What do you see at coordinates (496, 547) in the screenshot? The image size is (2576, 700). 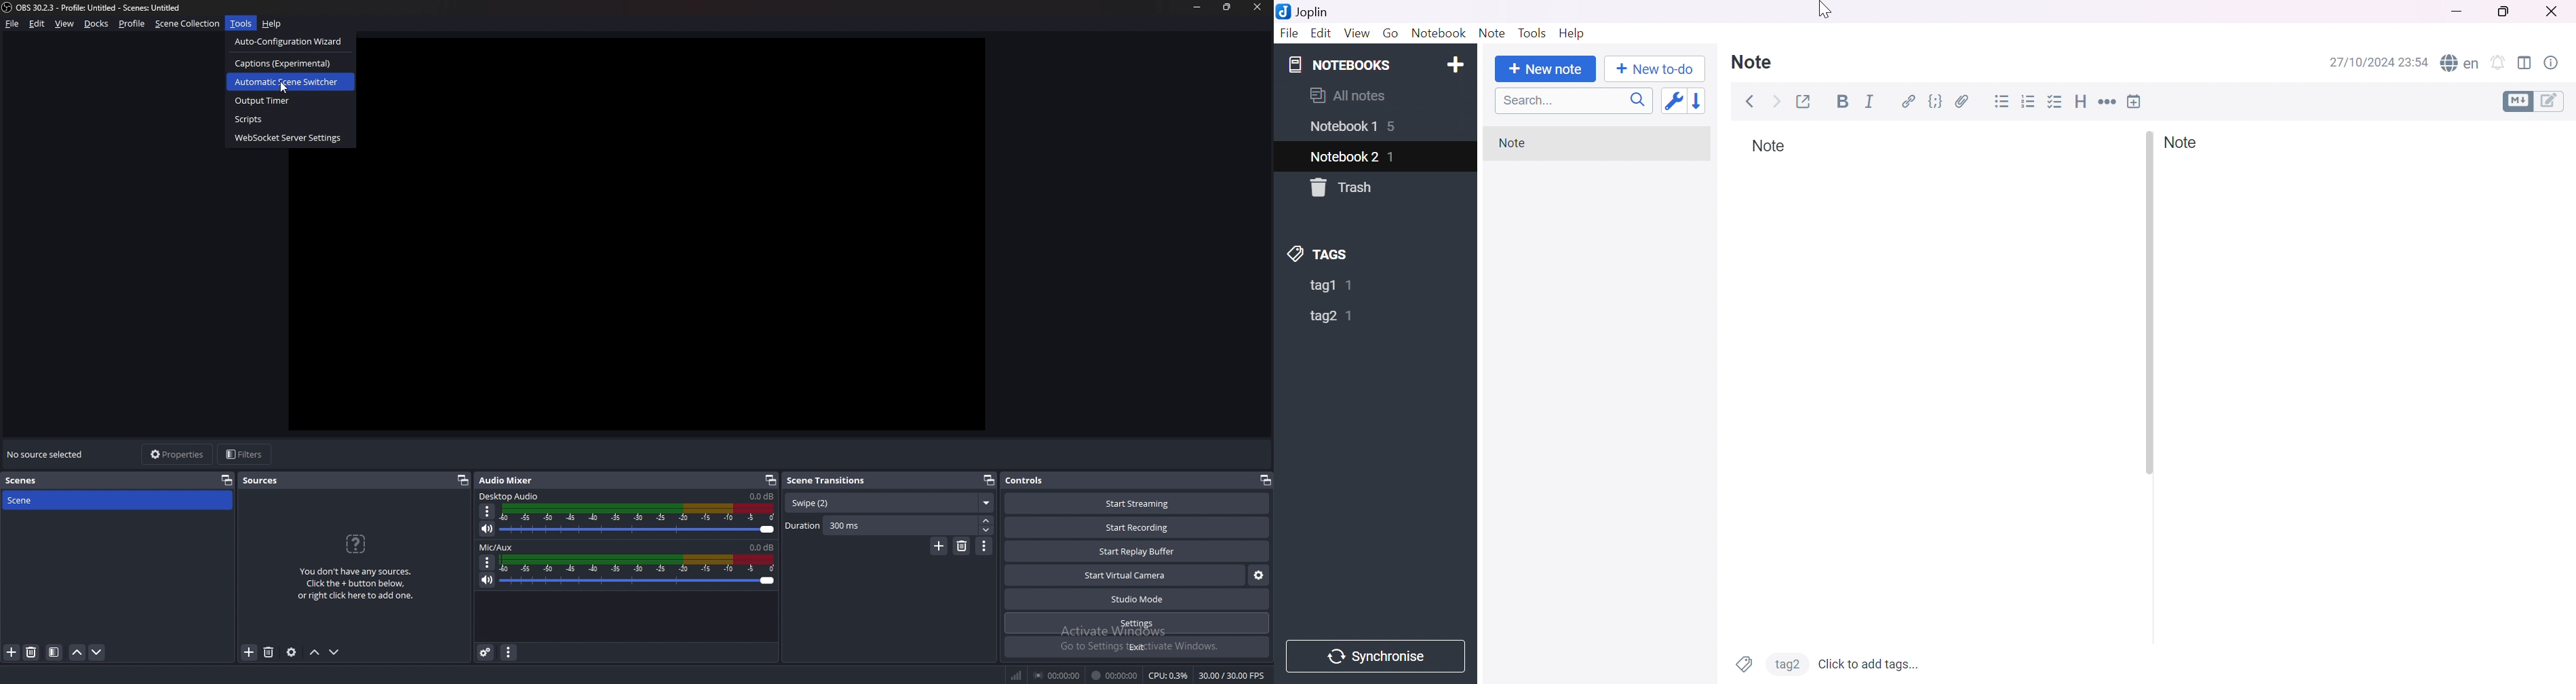 I see `mic/aux` at bounding box center [496, 547].